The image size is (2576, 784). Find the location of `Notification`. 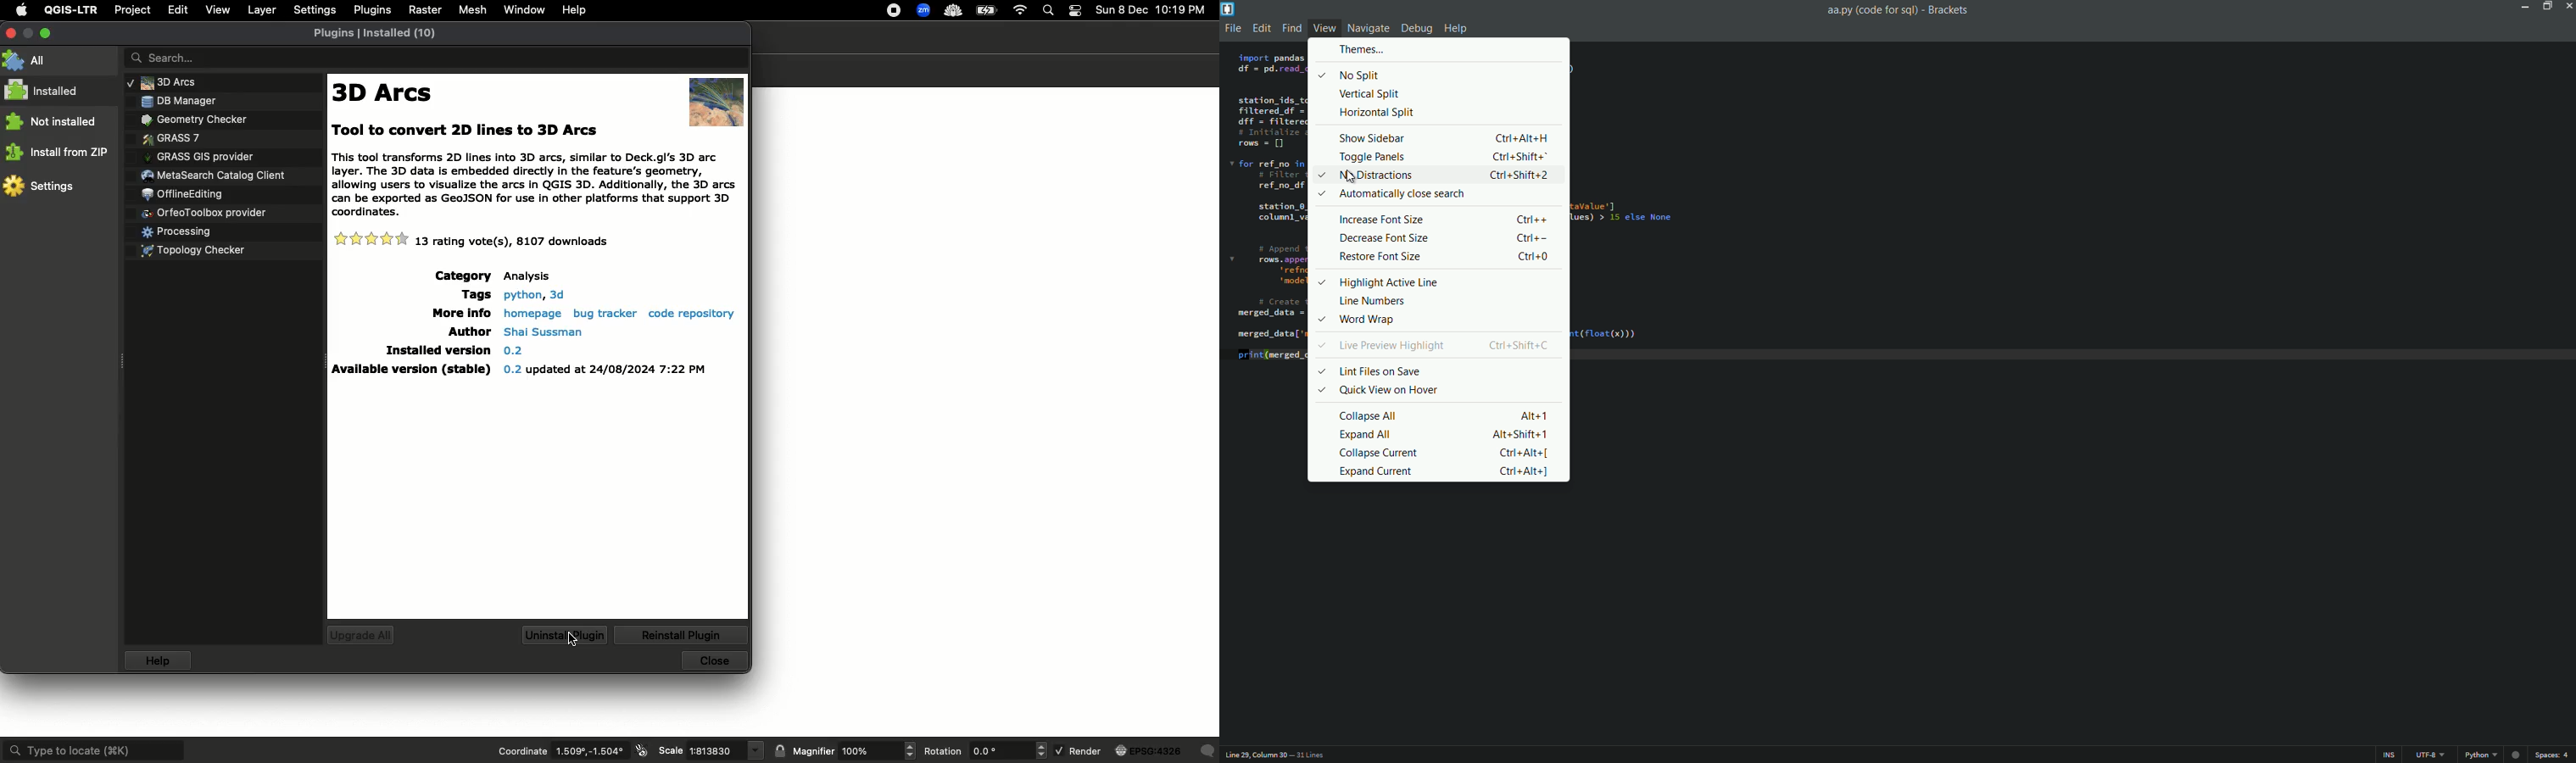

Notification is located at coordinates (1078, 11).